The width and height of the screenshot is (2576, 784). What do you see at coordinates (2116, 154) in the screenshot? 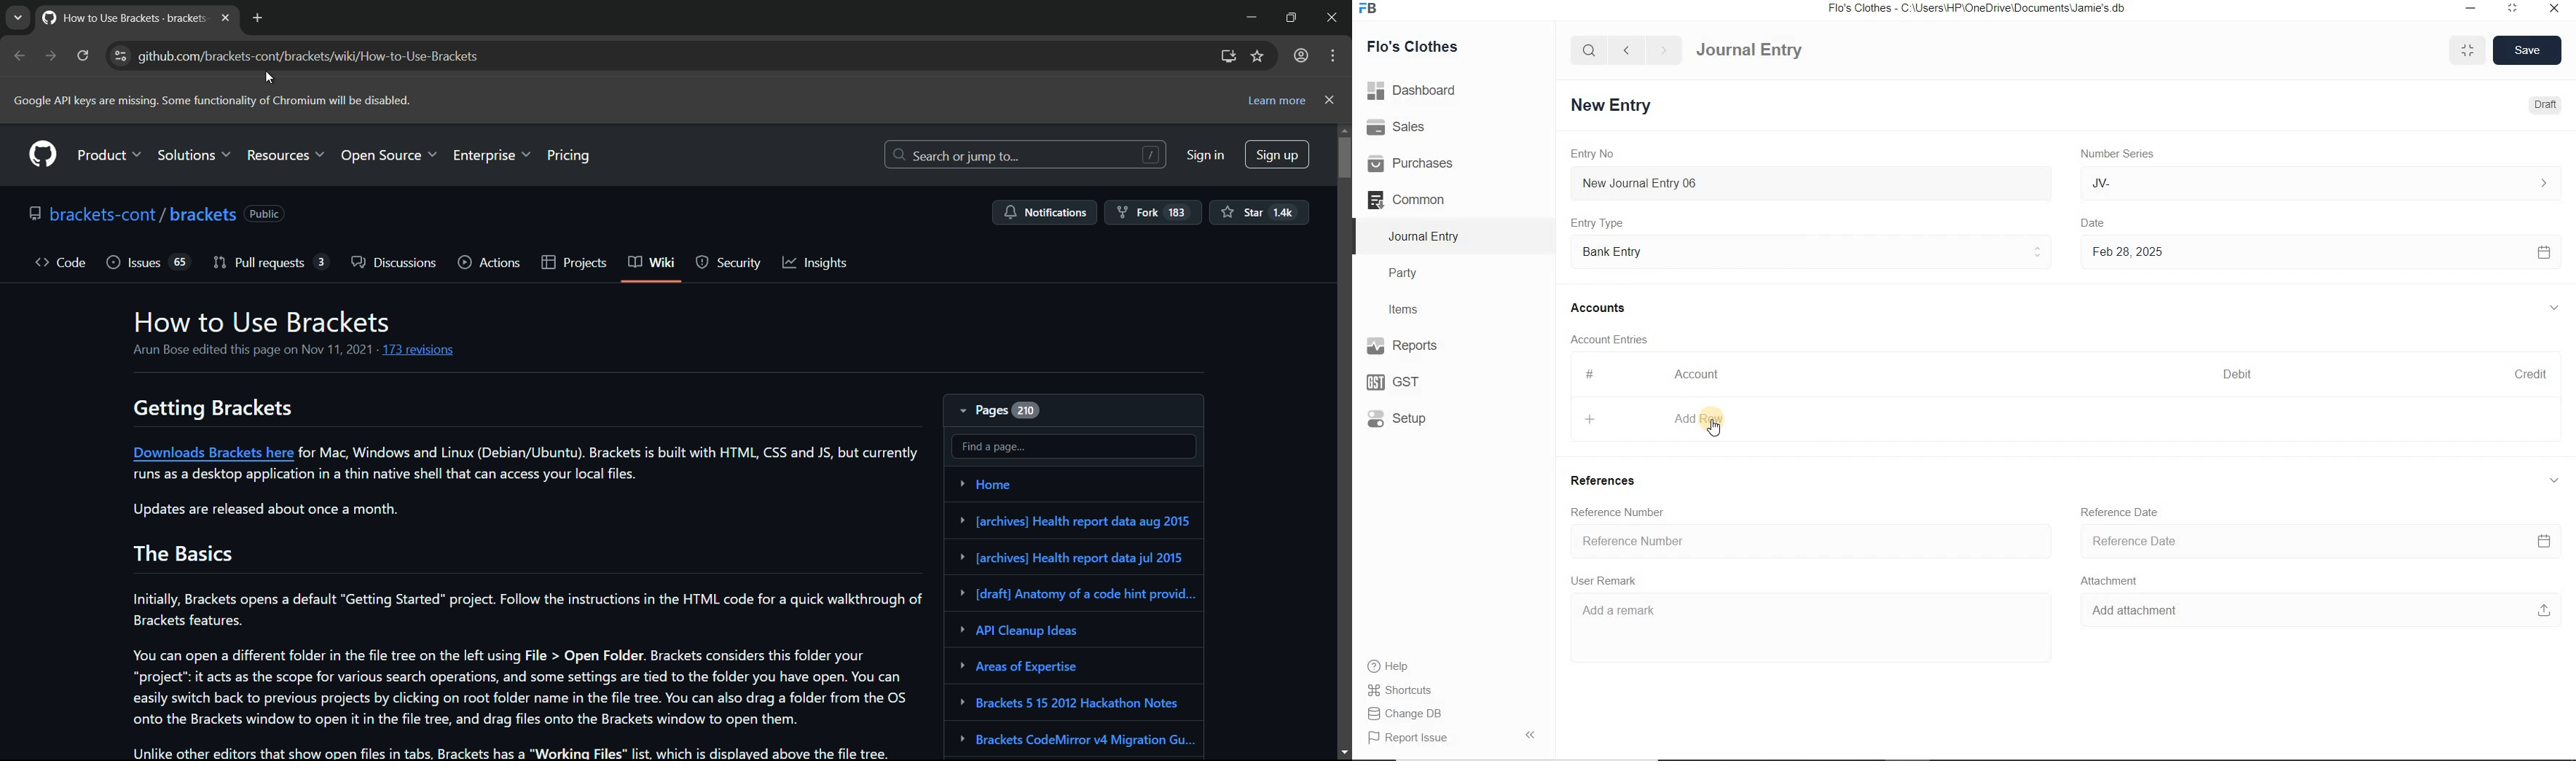
I see `Number Series` at bounding box center [2116, 154].